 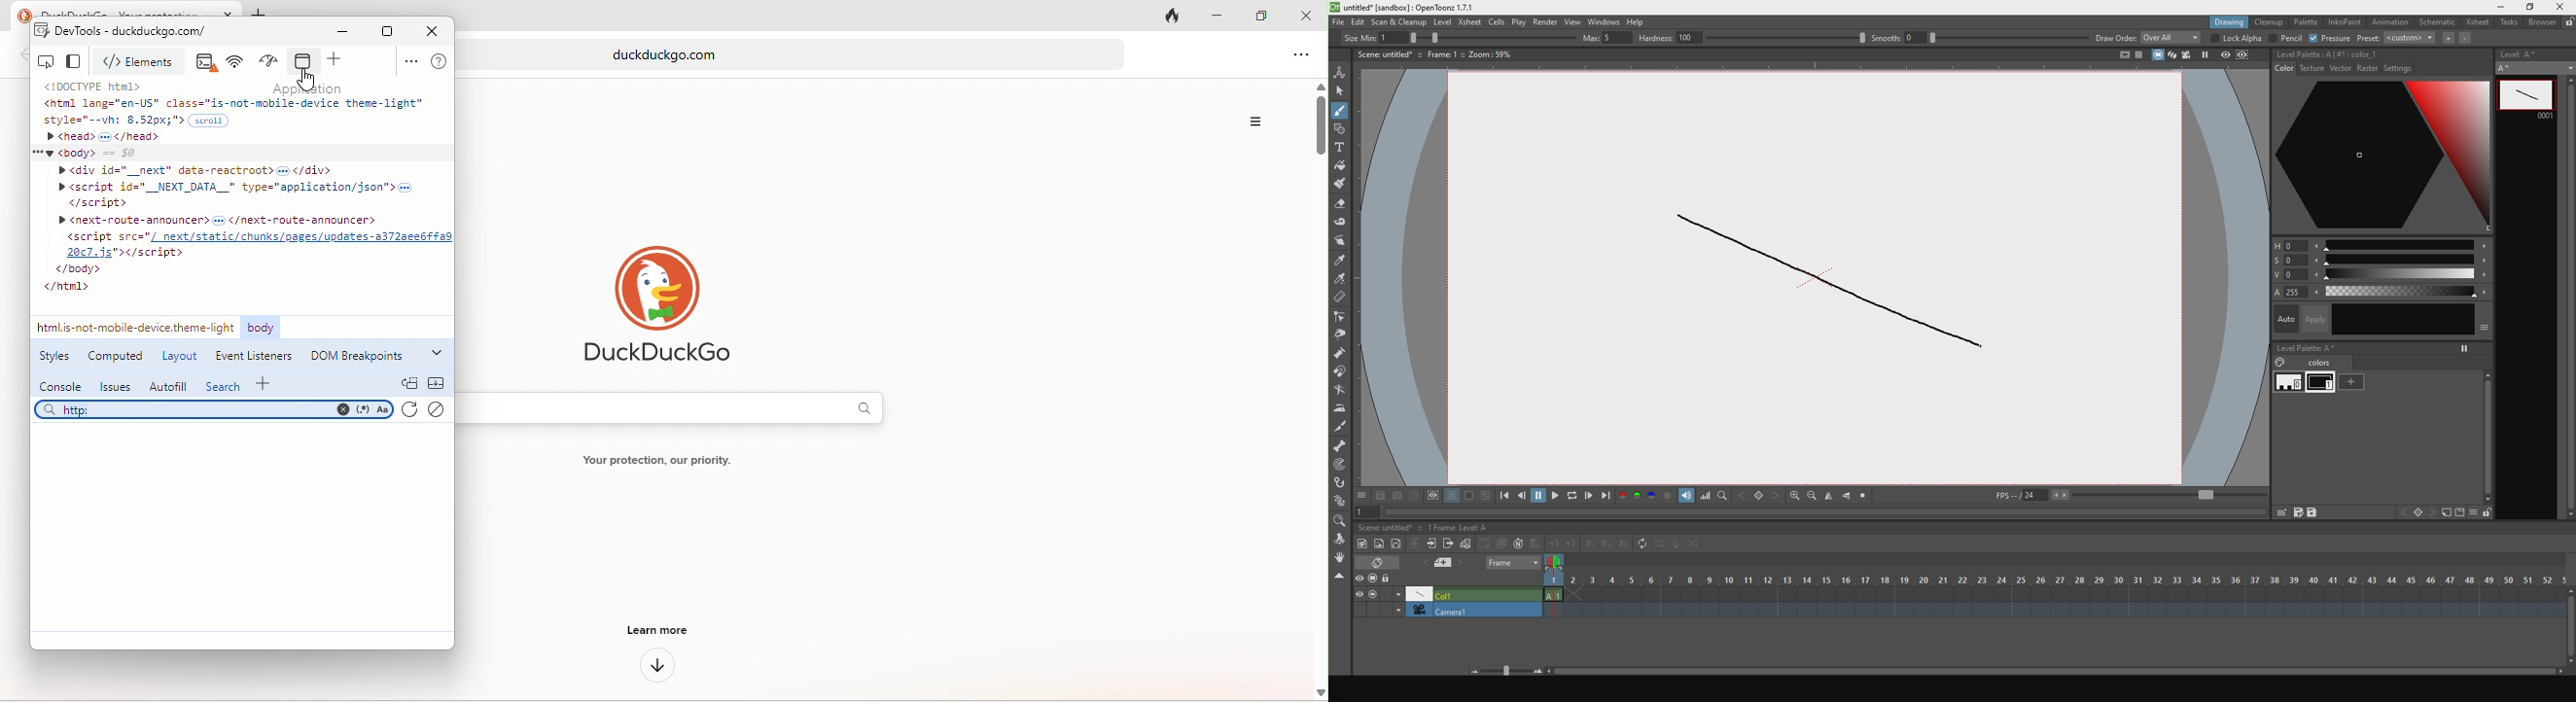 What do you see at coordinates (2386, 275) in the screenshot?
I see `value` at bounding box center [2386, 275].